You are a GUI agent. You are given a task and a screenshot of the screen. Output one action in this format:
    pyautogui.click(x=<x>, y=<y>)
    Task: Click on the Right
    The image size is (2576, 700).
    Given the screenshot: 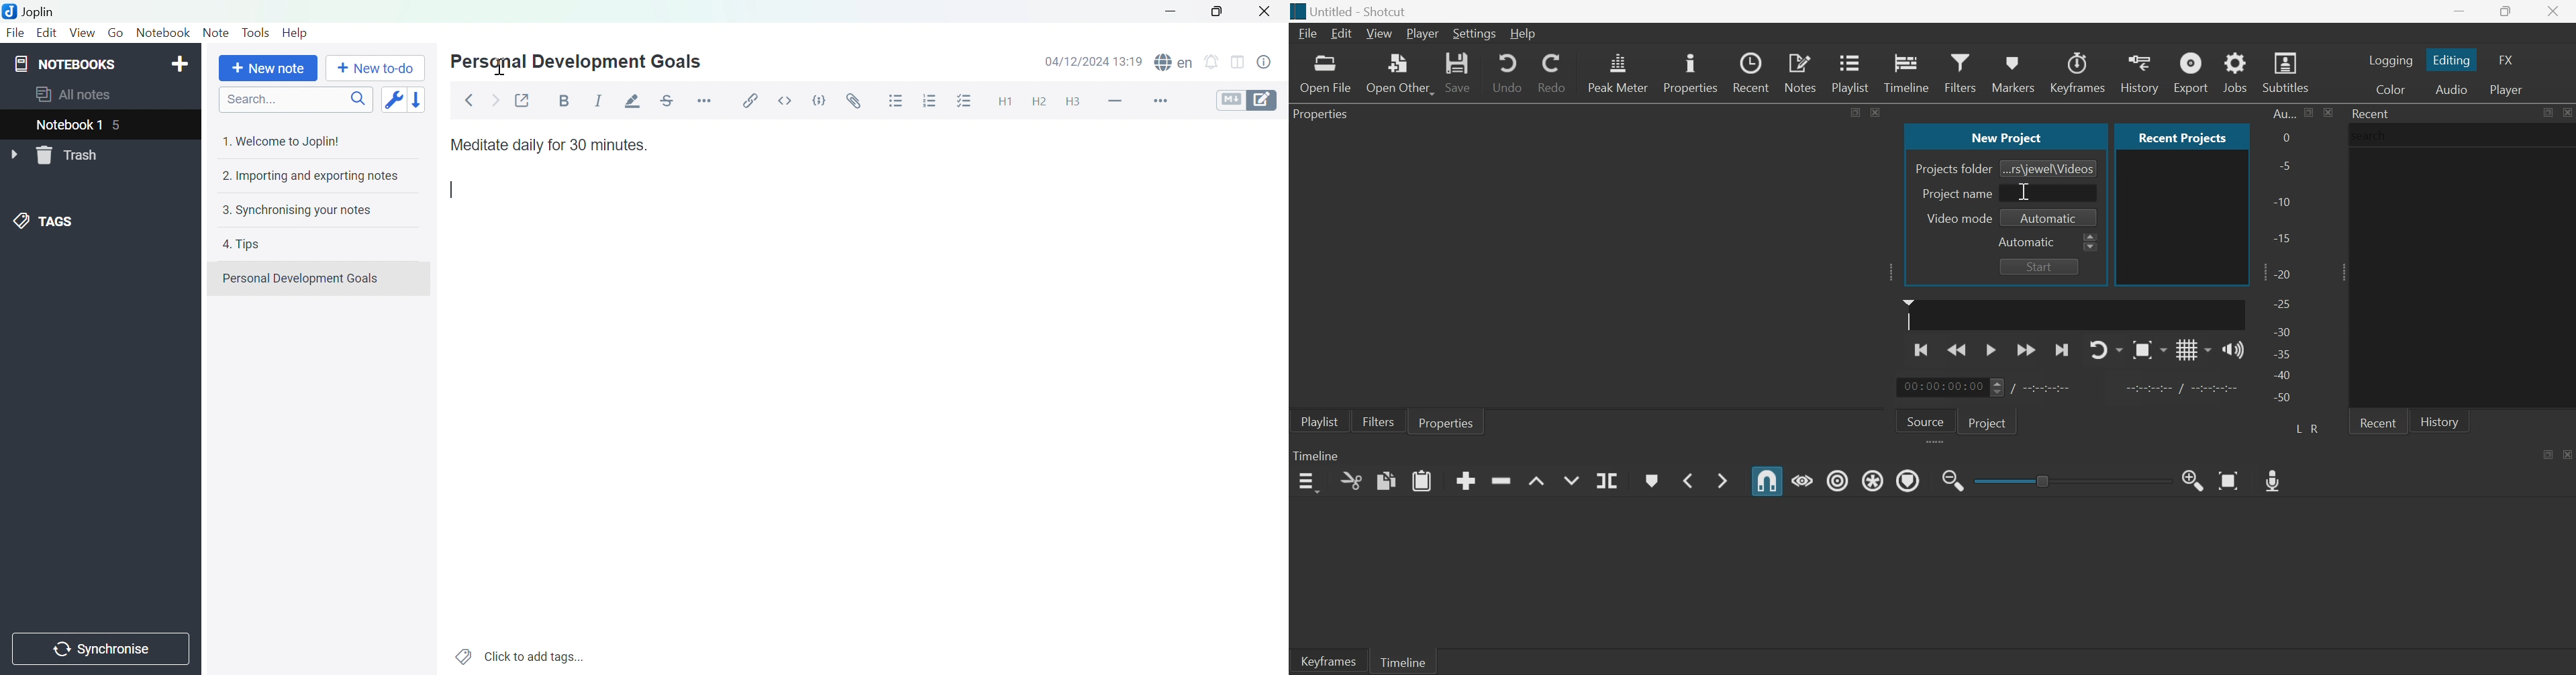 What is the action you would take?
    pyautogui.click(x=2317, y=428)
    